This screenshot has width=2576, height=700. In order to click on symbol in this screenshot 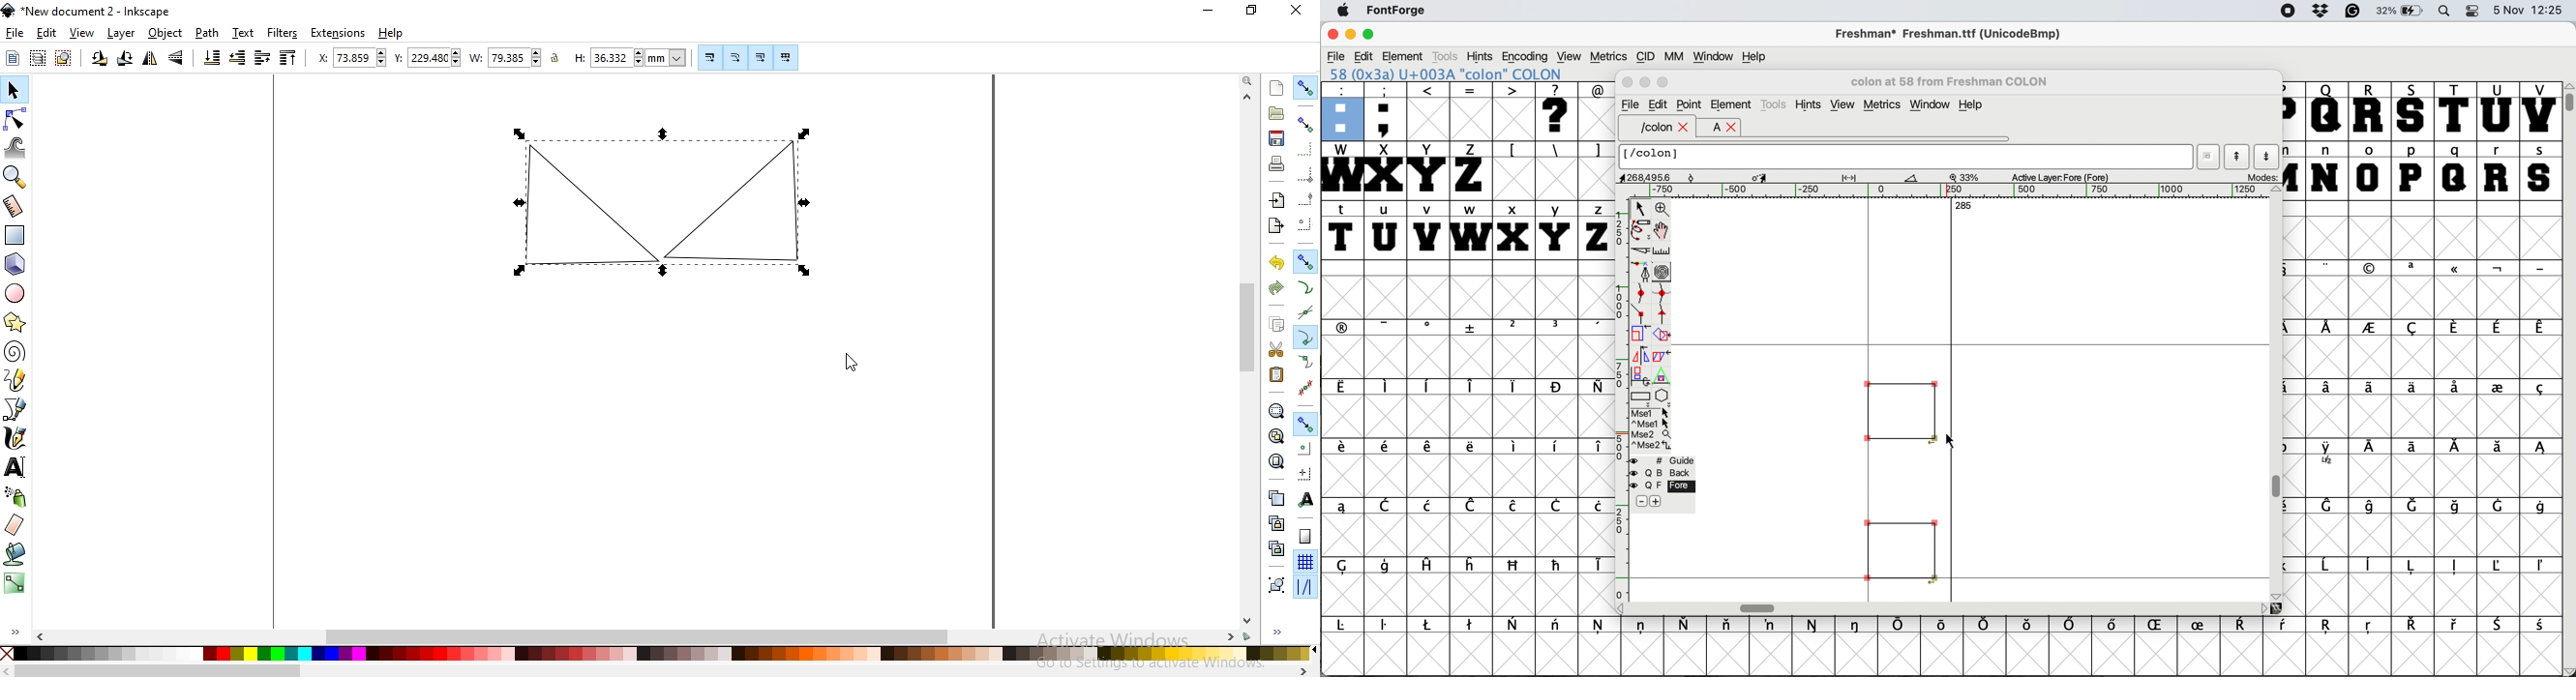, I will do `click(1729, 627)`.